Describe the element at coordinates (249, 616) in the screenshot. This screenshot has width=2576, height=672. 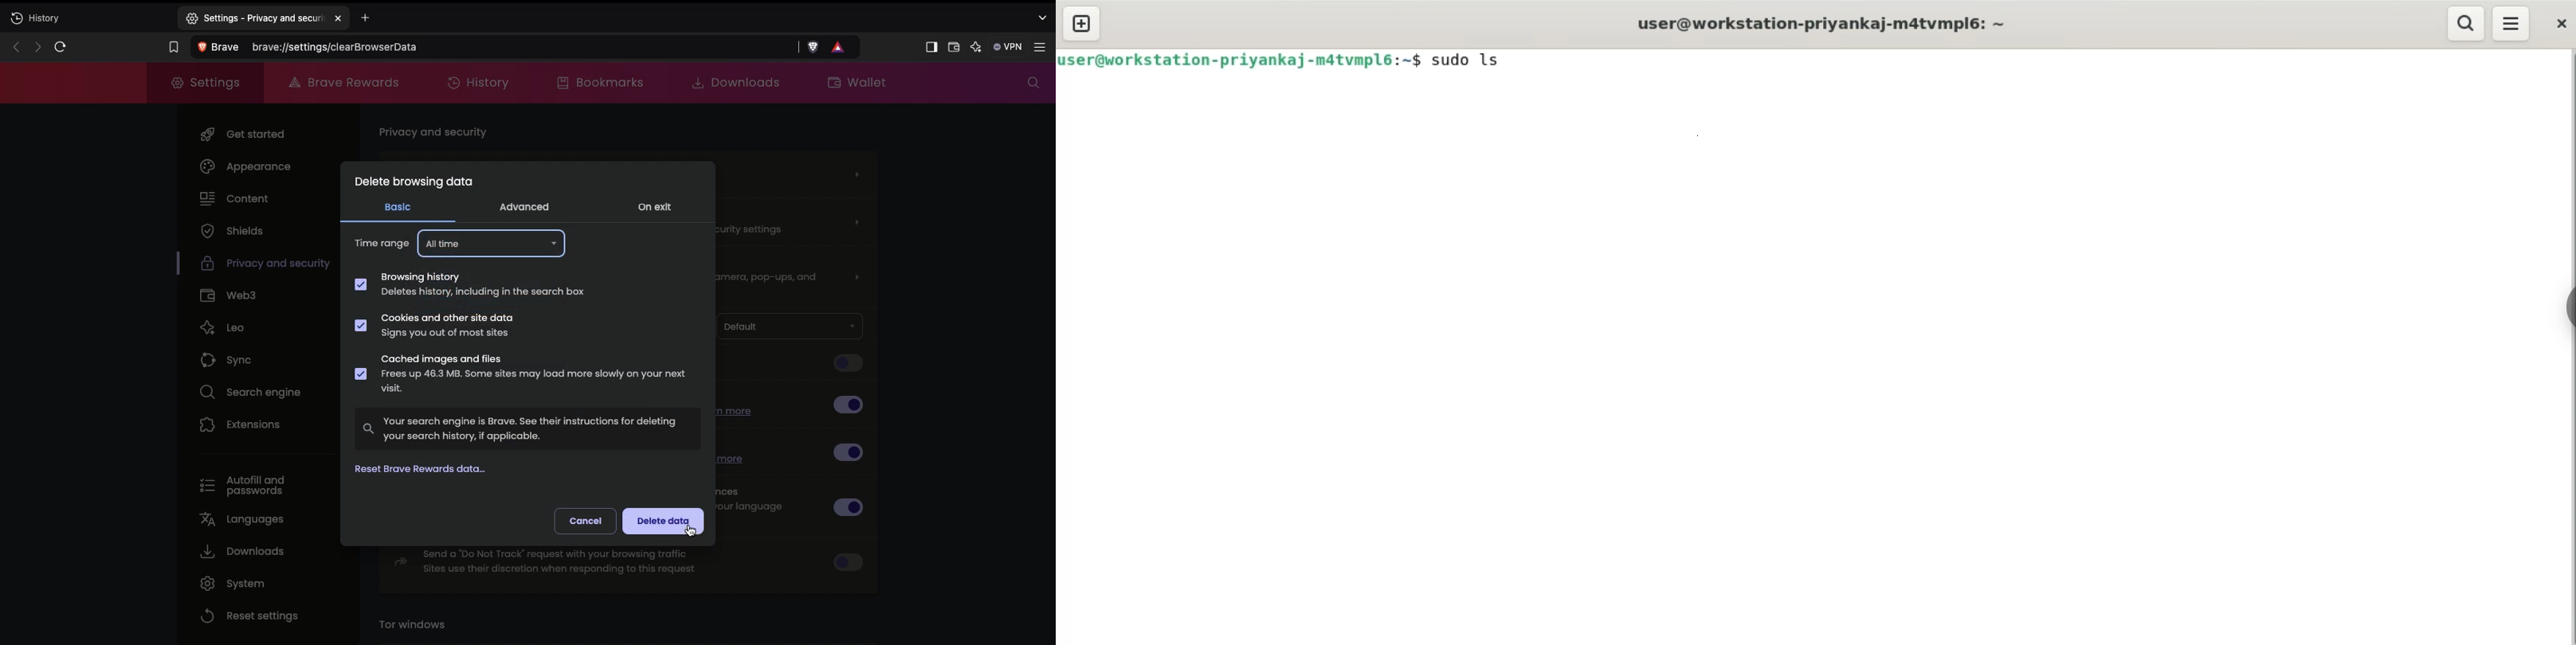
I see `Reset settings` at that location.